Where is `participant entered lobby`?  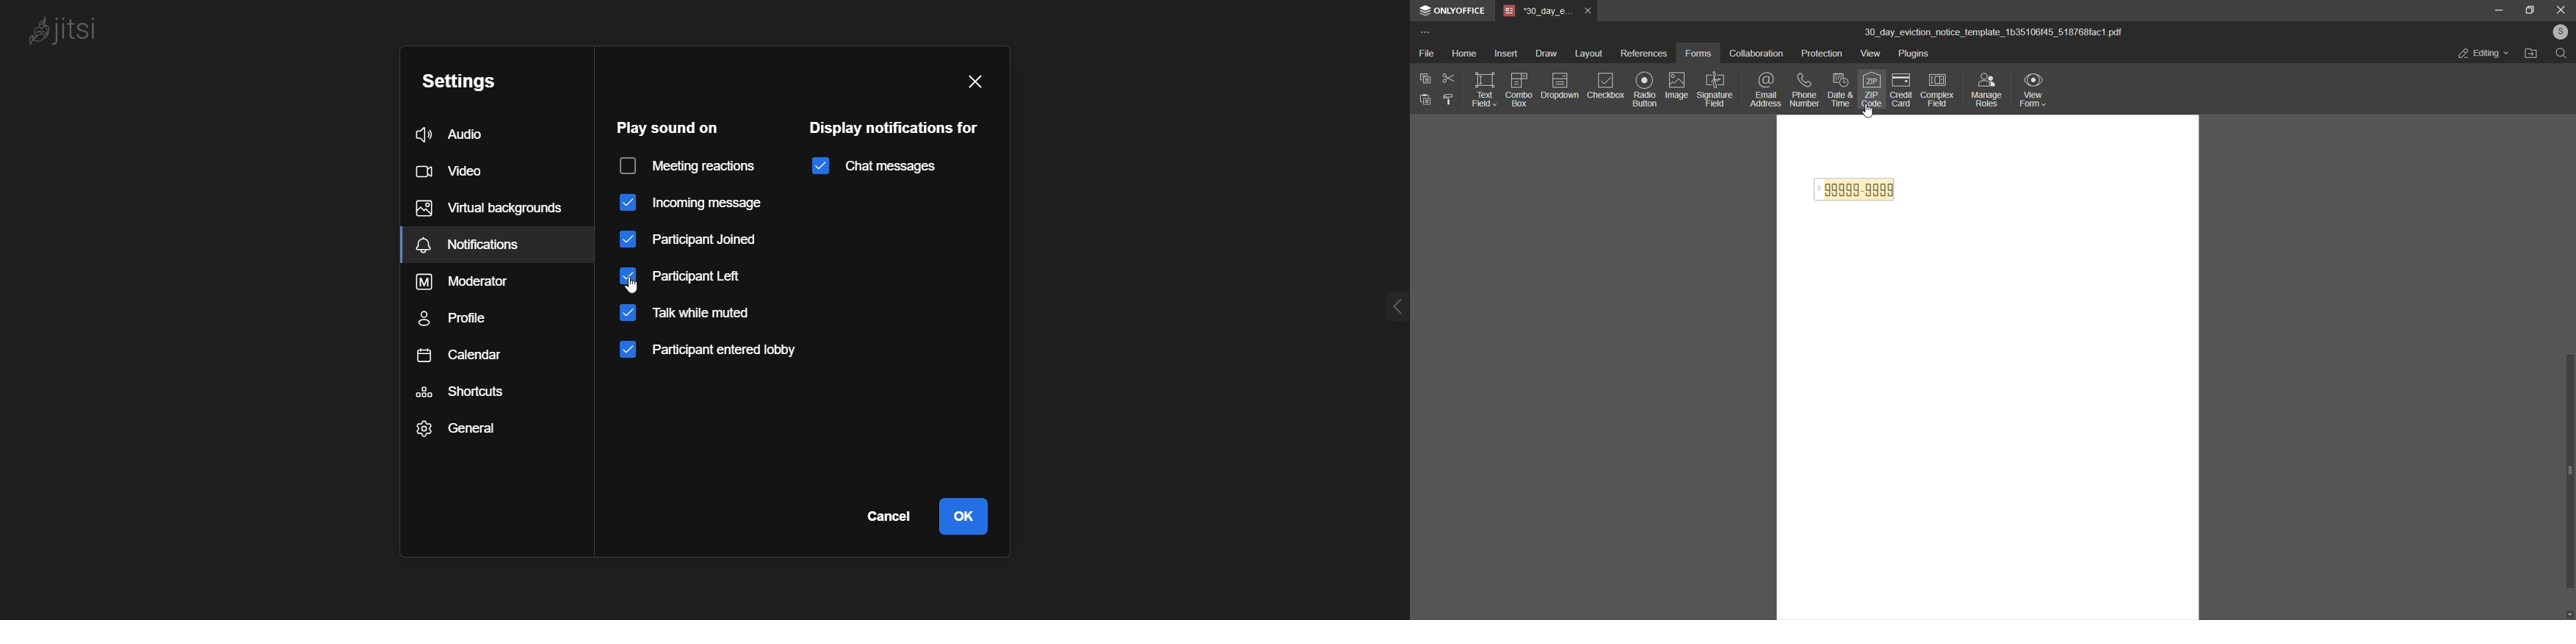 participant entered lobby is located at coordinates (727, 353).